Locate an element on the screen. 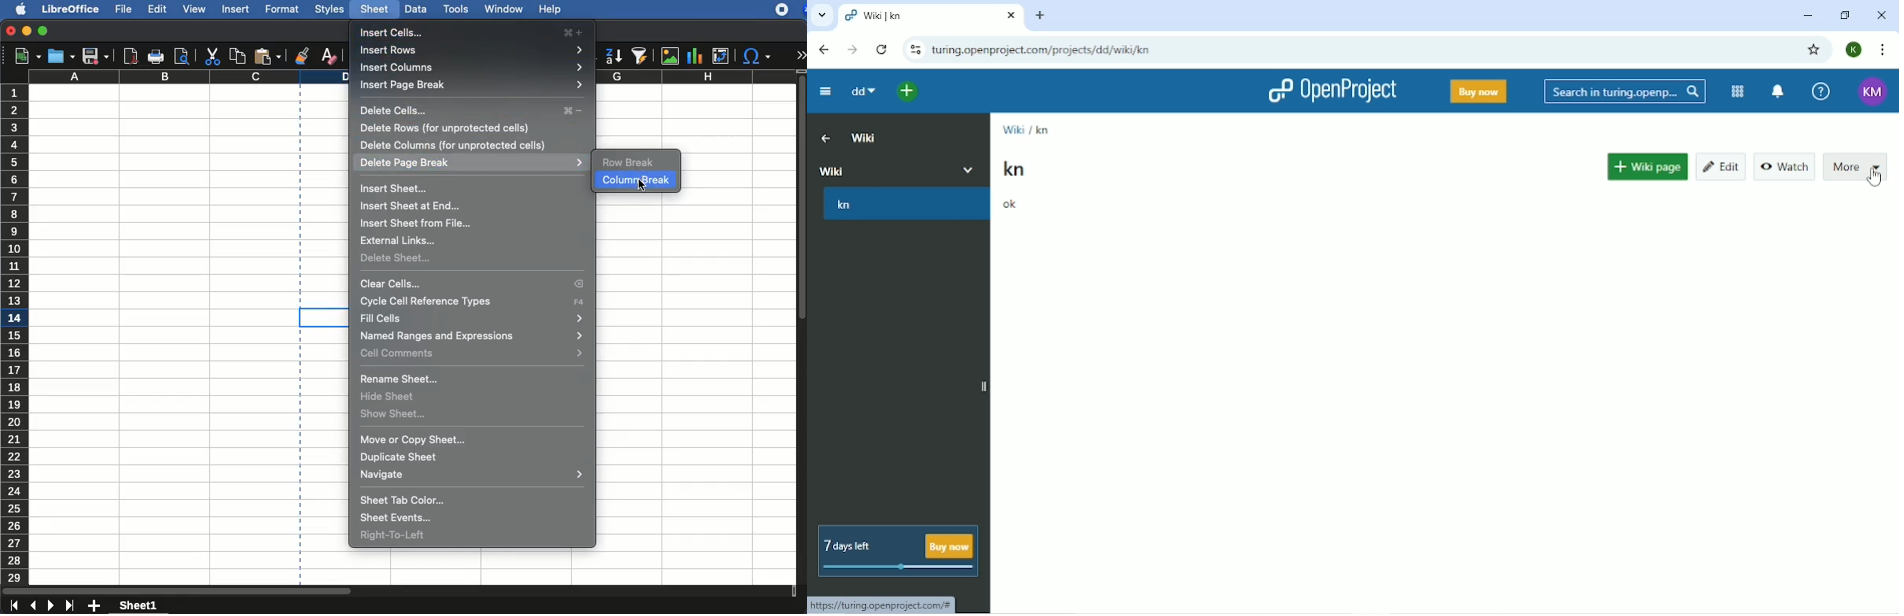 The height and width of the screenshot is (616, 1904). edit is located at coordinates (157, 9).